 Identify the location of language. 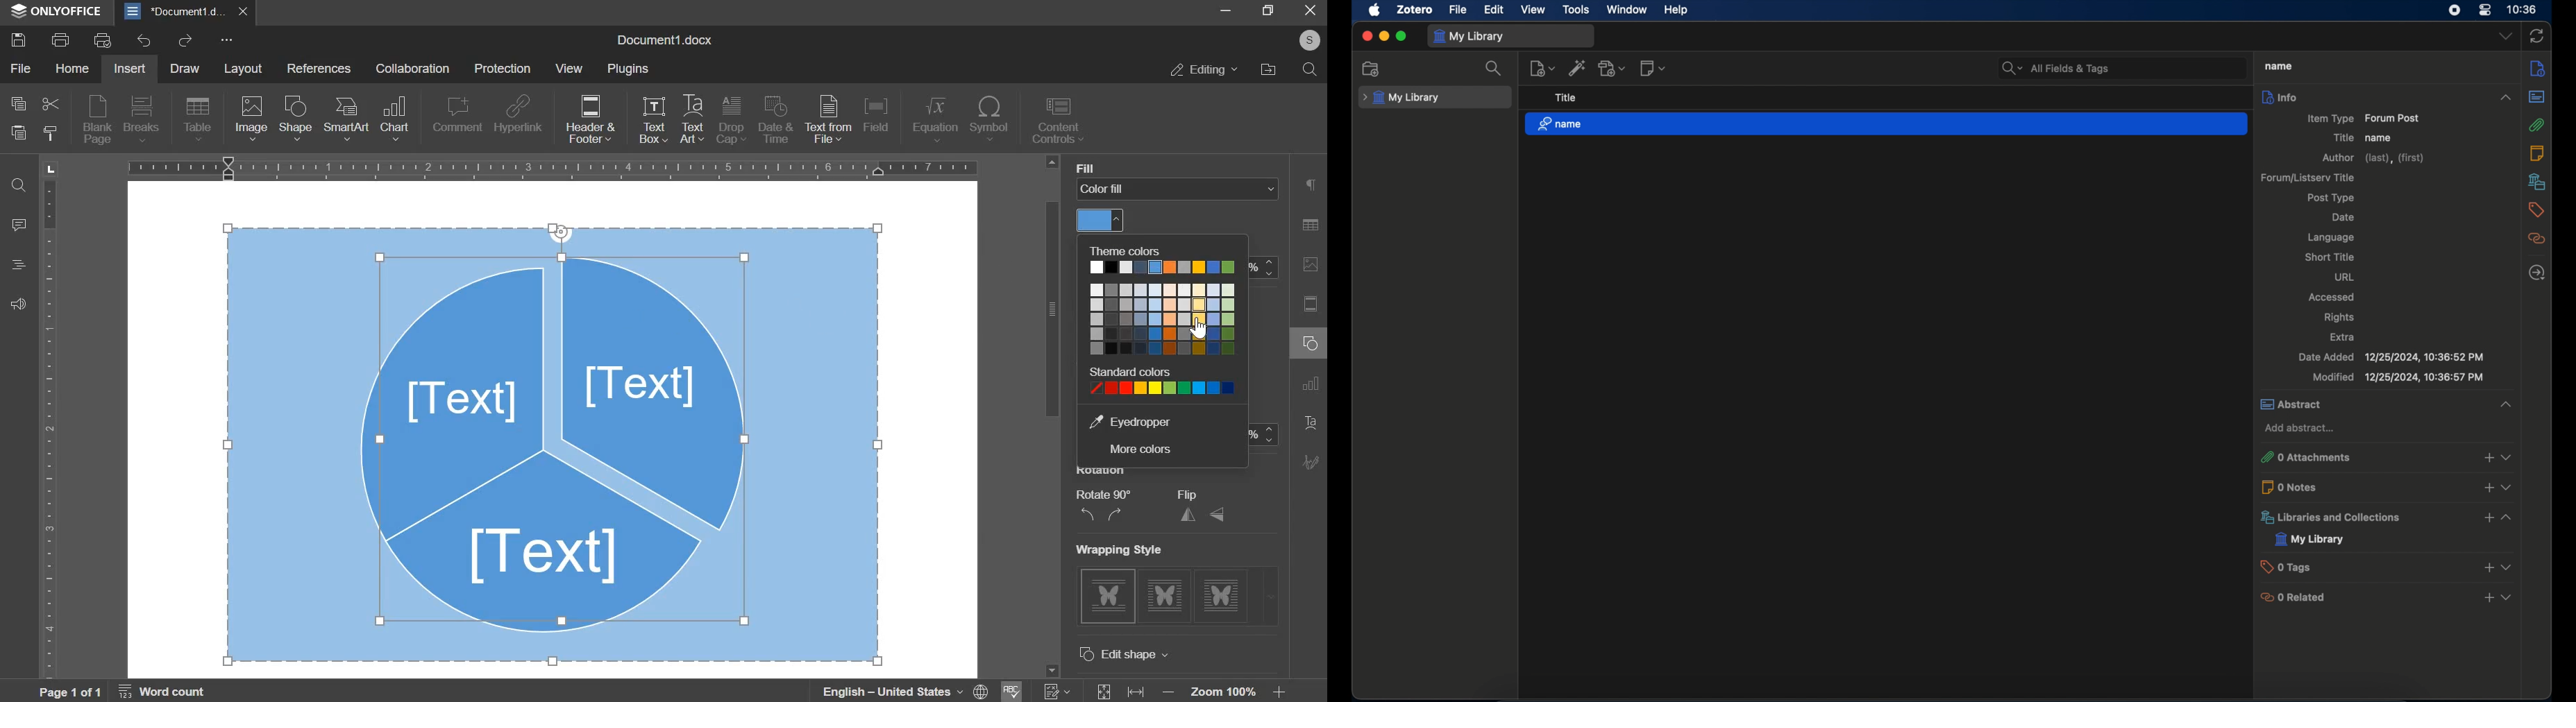
(2331, 238).